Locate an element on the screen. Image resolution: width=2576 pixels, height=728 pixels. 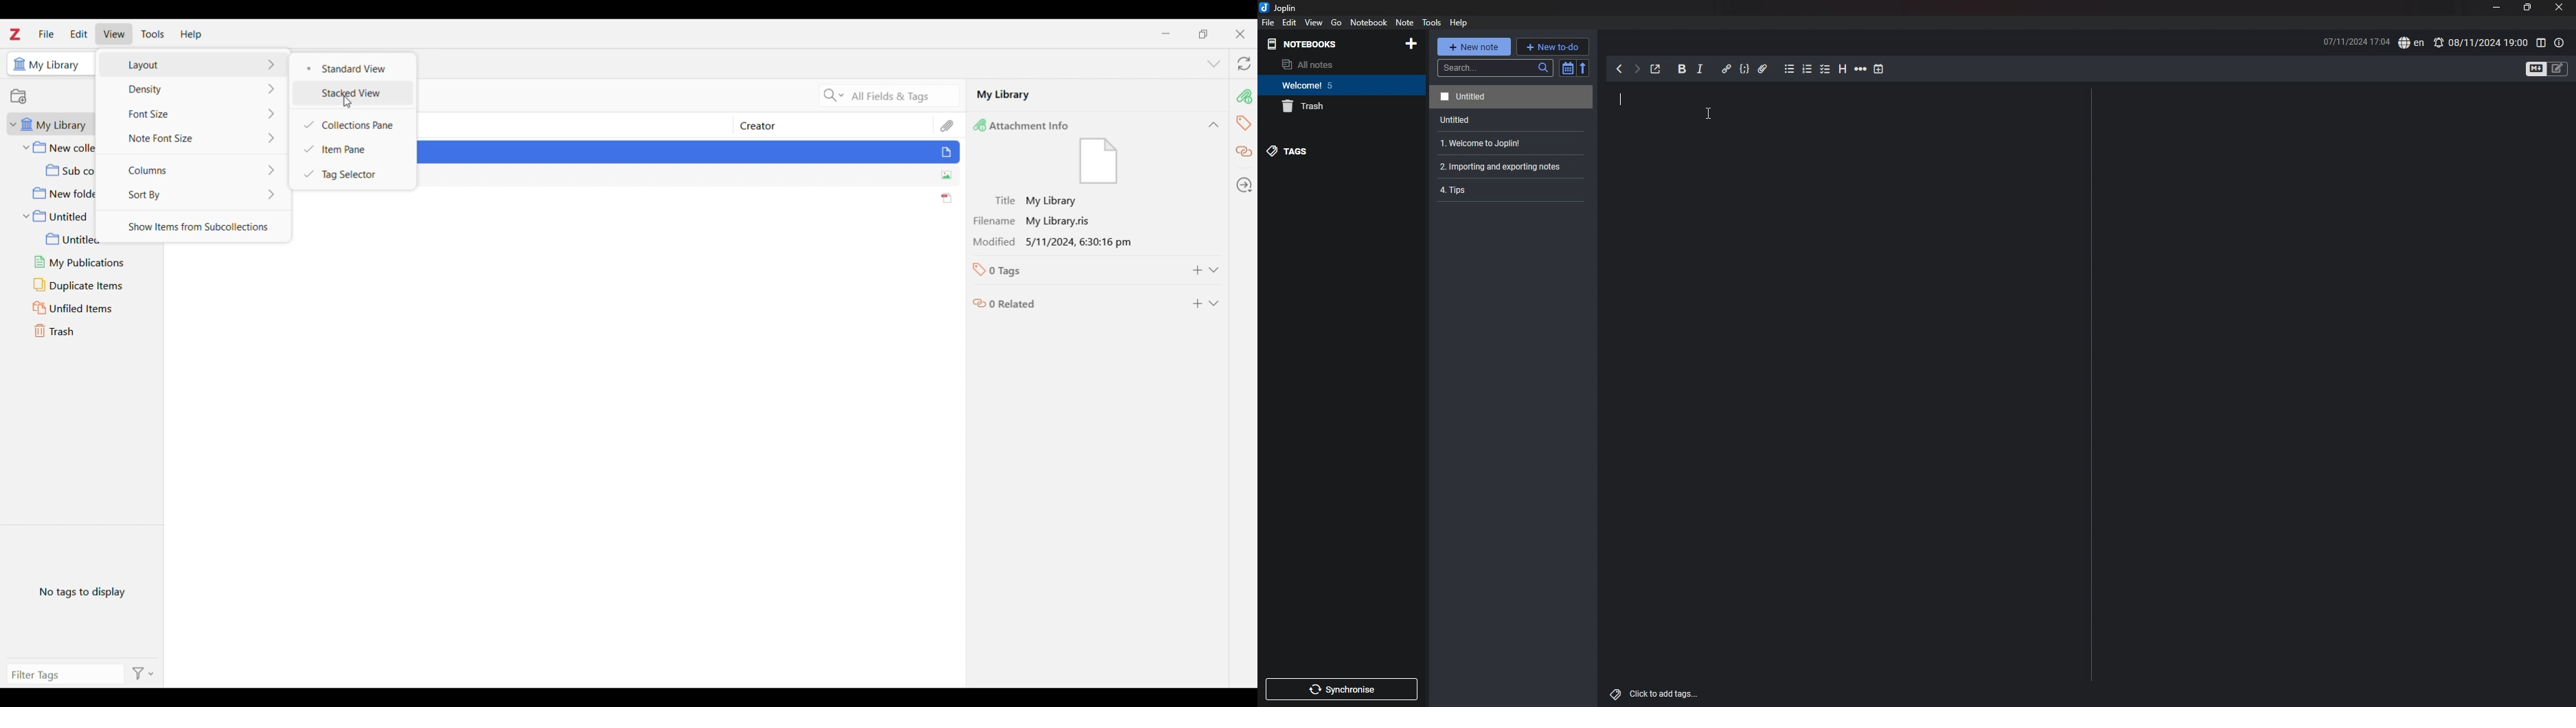
Stacked view is located at coordinates (354, 93).